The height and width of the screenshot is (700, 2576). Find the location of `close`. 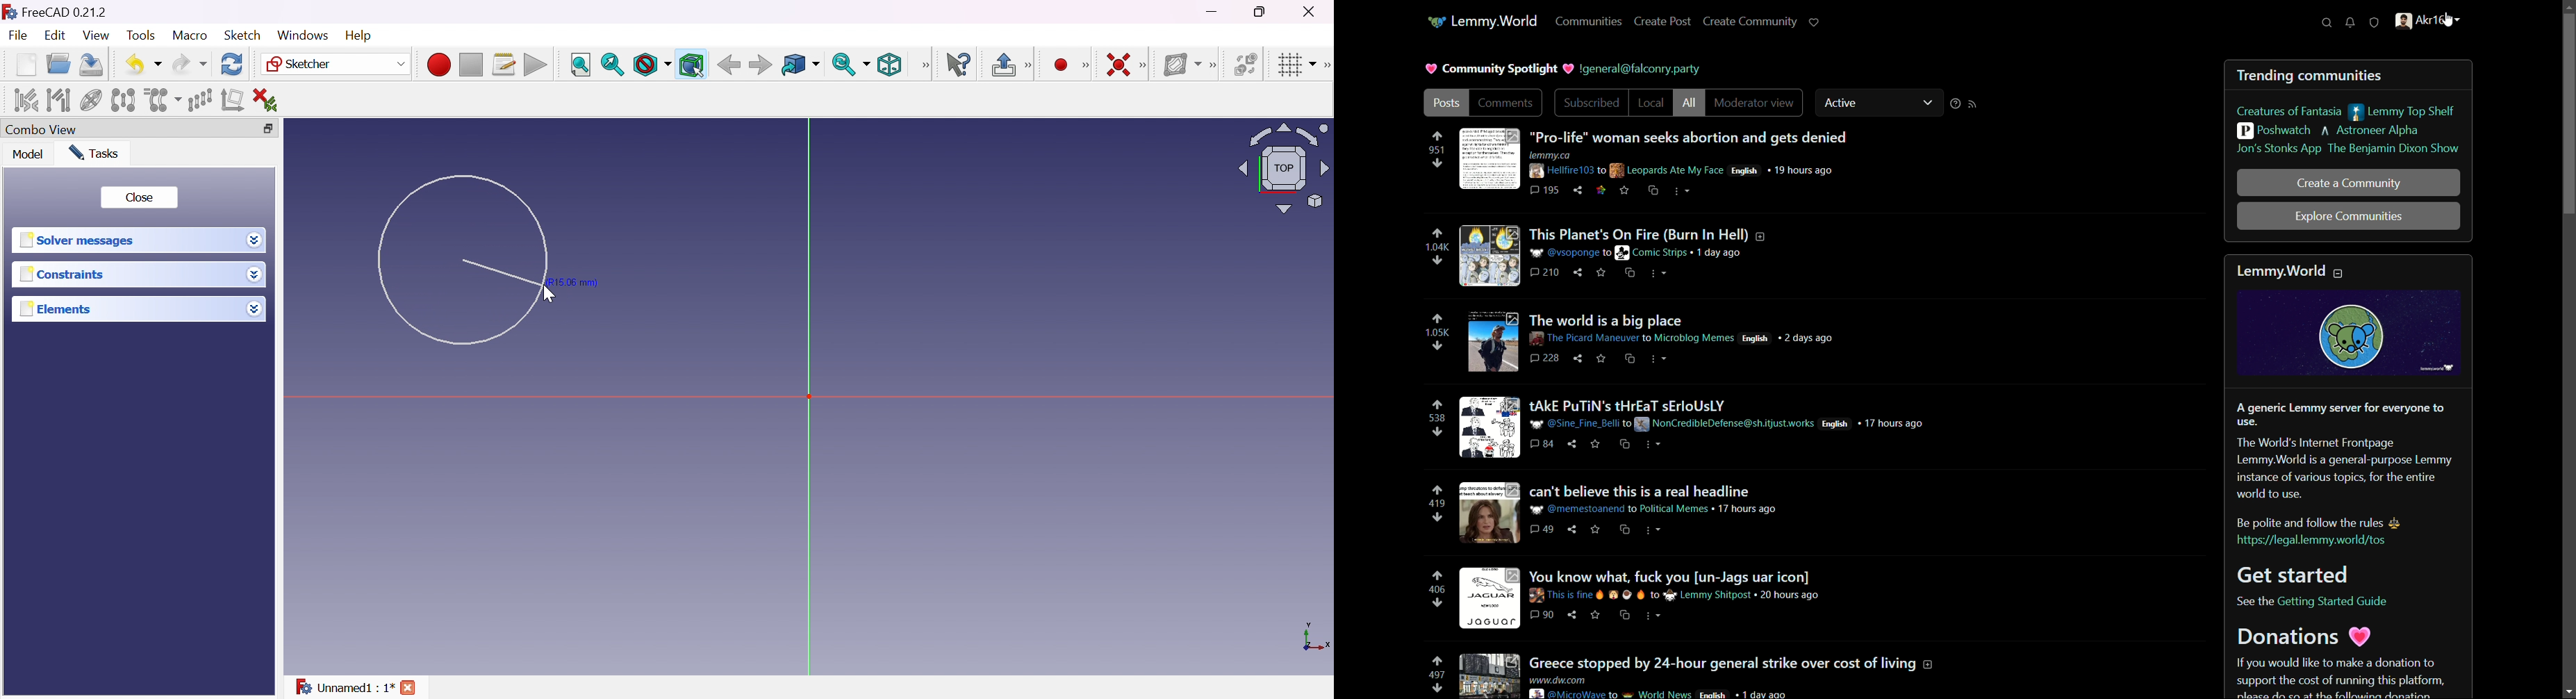

close is located at coordinates (411, 687).